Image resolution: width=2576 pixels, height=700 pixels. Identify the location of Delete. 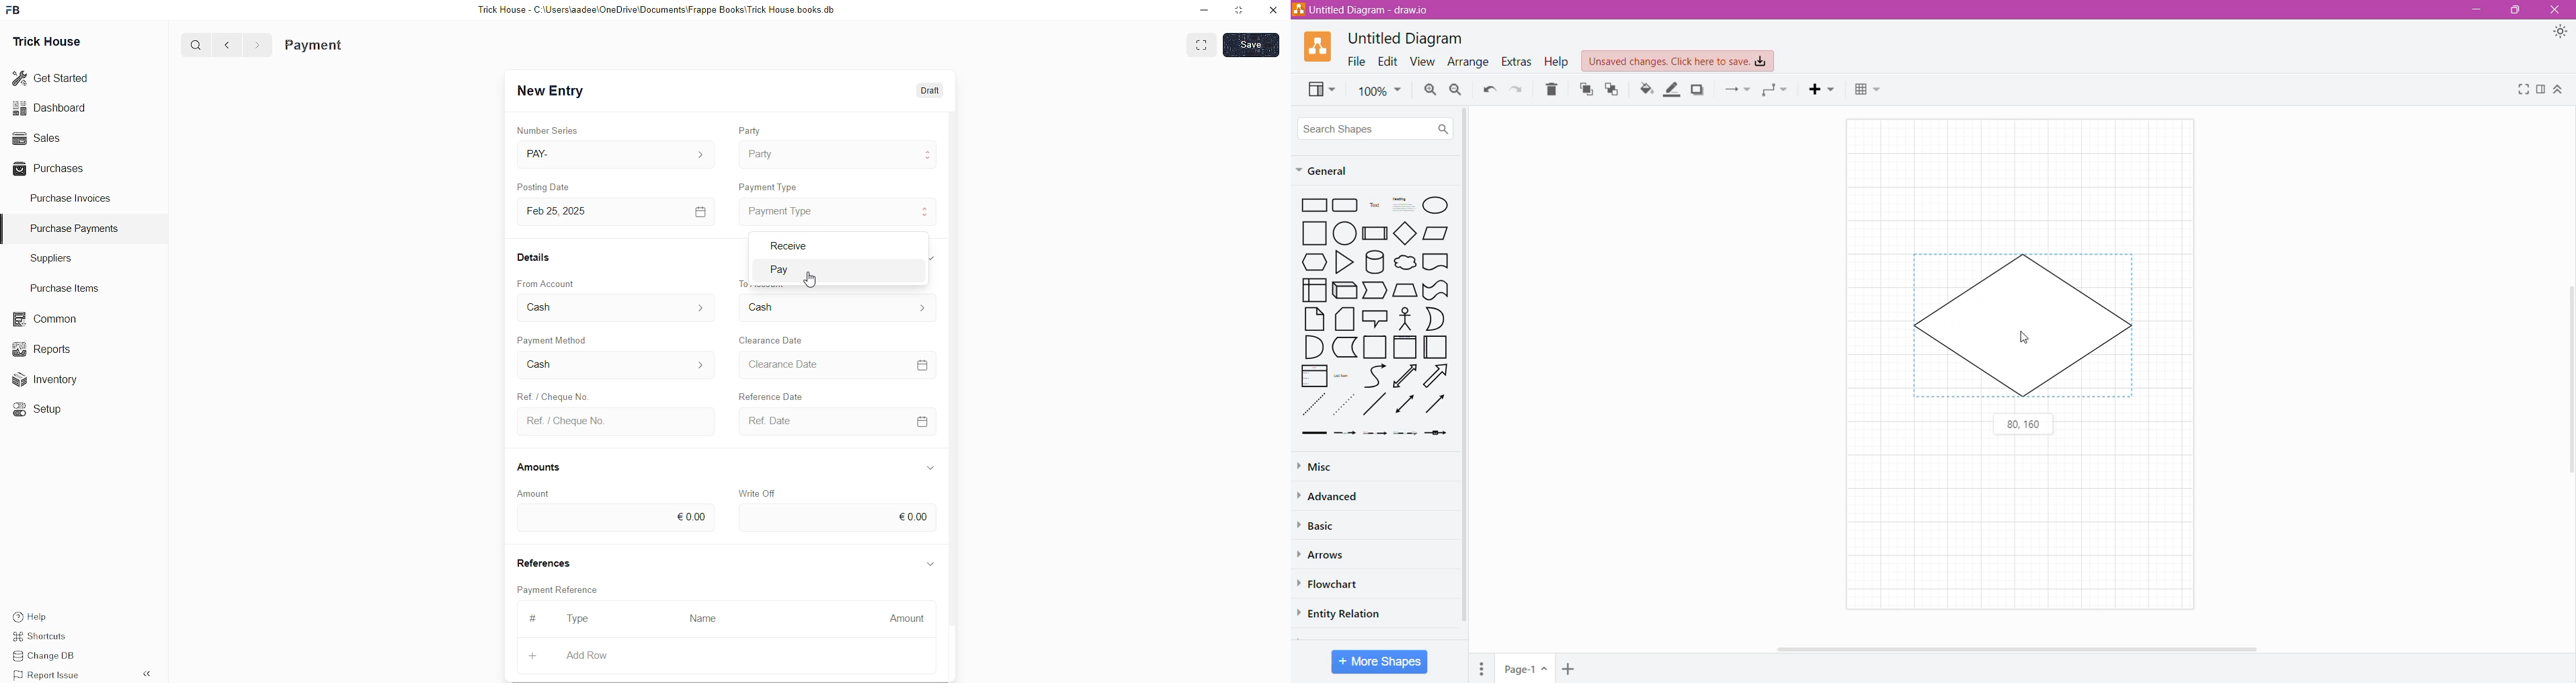
(1553, 90).